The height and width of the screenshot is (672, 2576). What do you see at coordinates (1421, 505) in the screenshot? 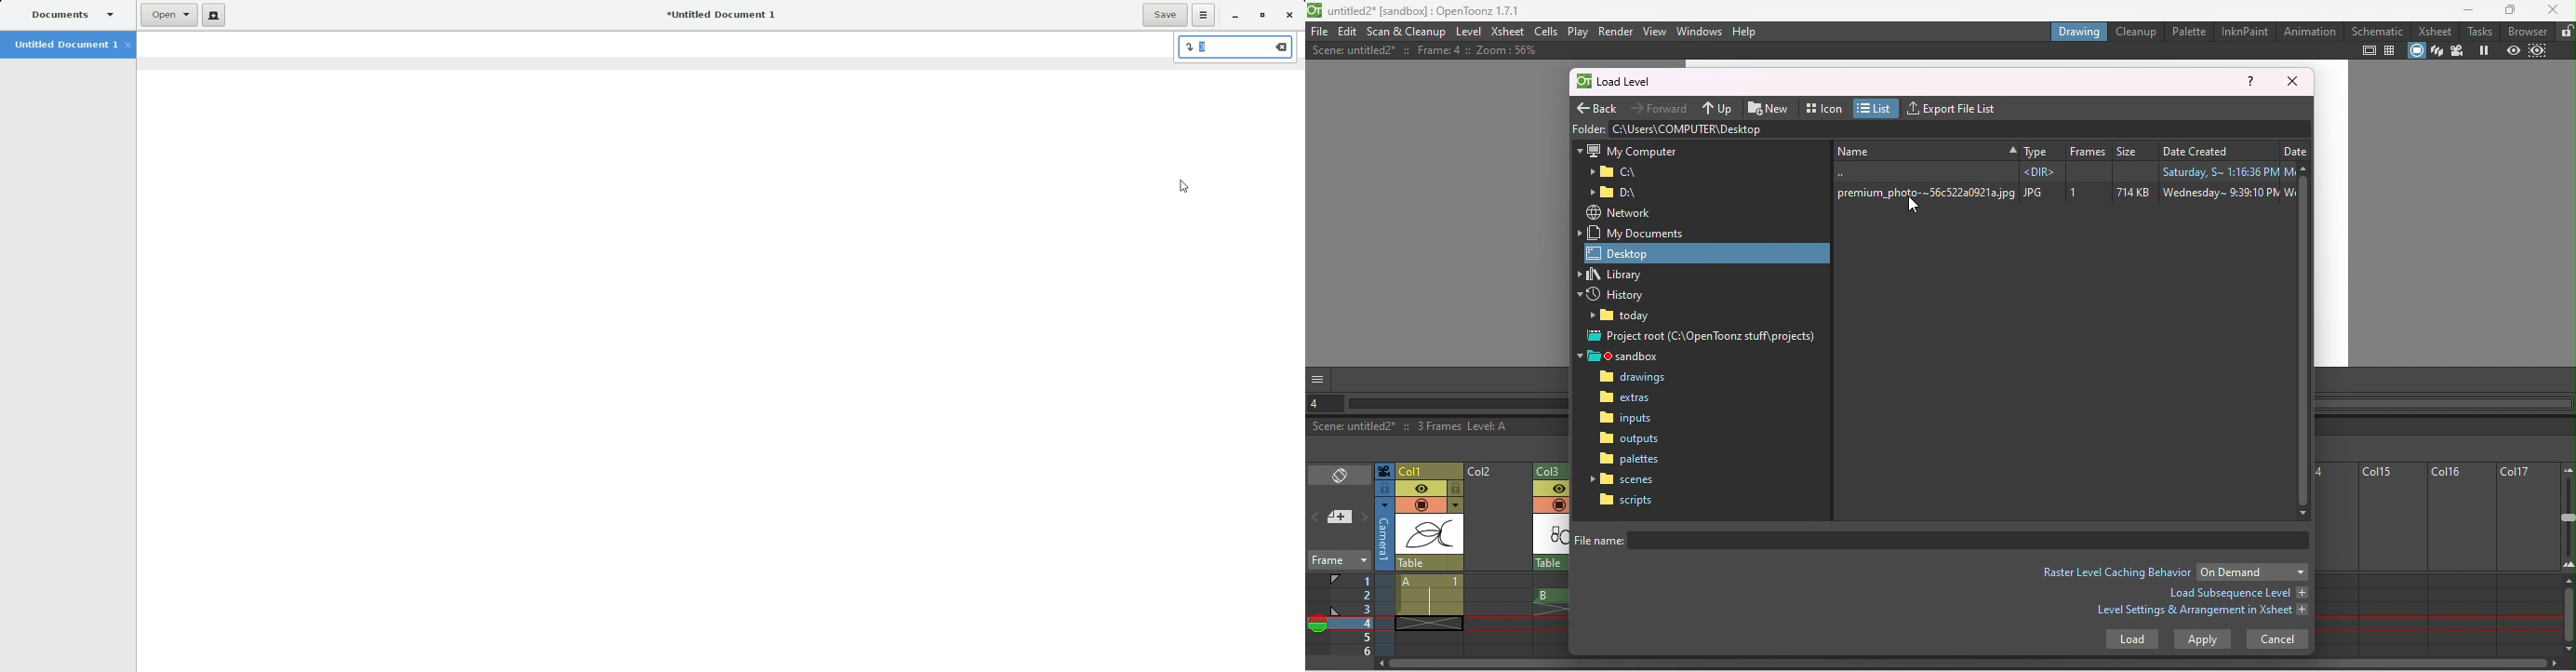
I see `Camera stand visibility toggle` at bounding box center [1421, 505].